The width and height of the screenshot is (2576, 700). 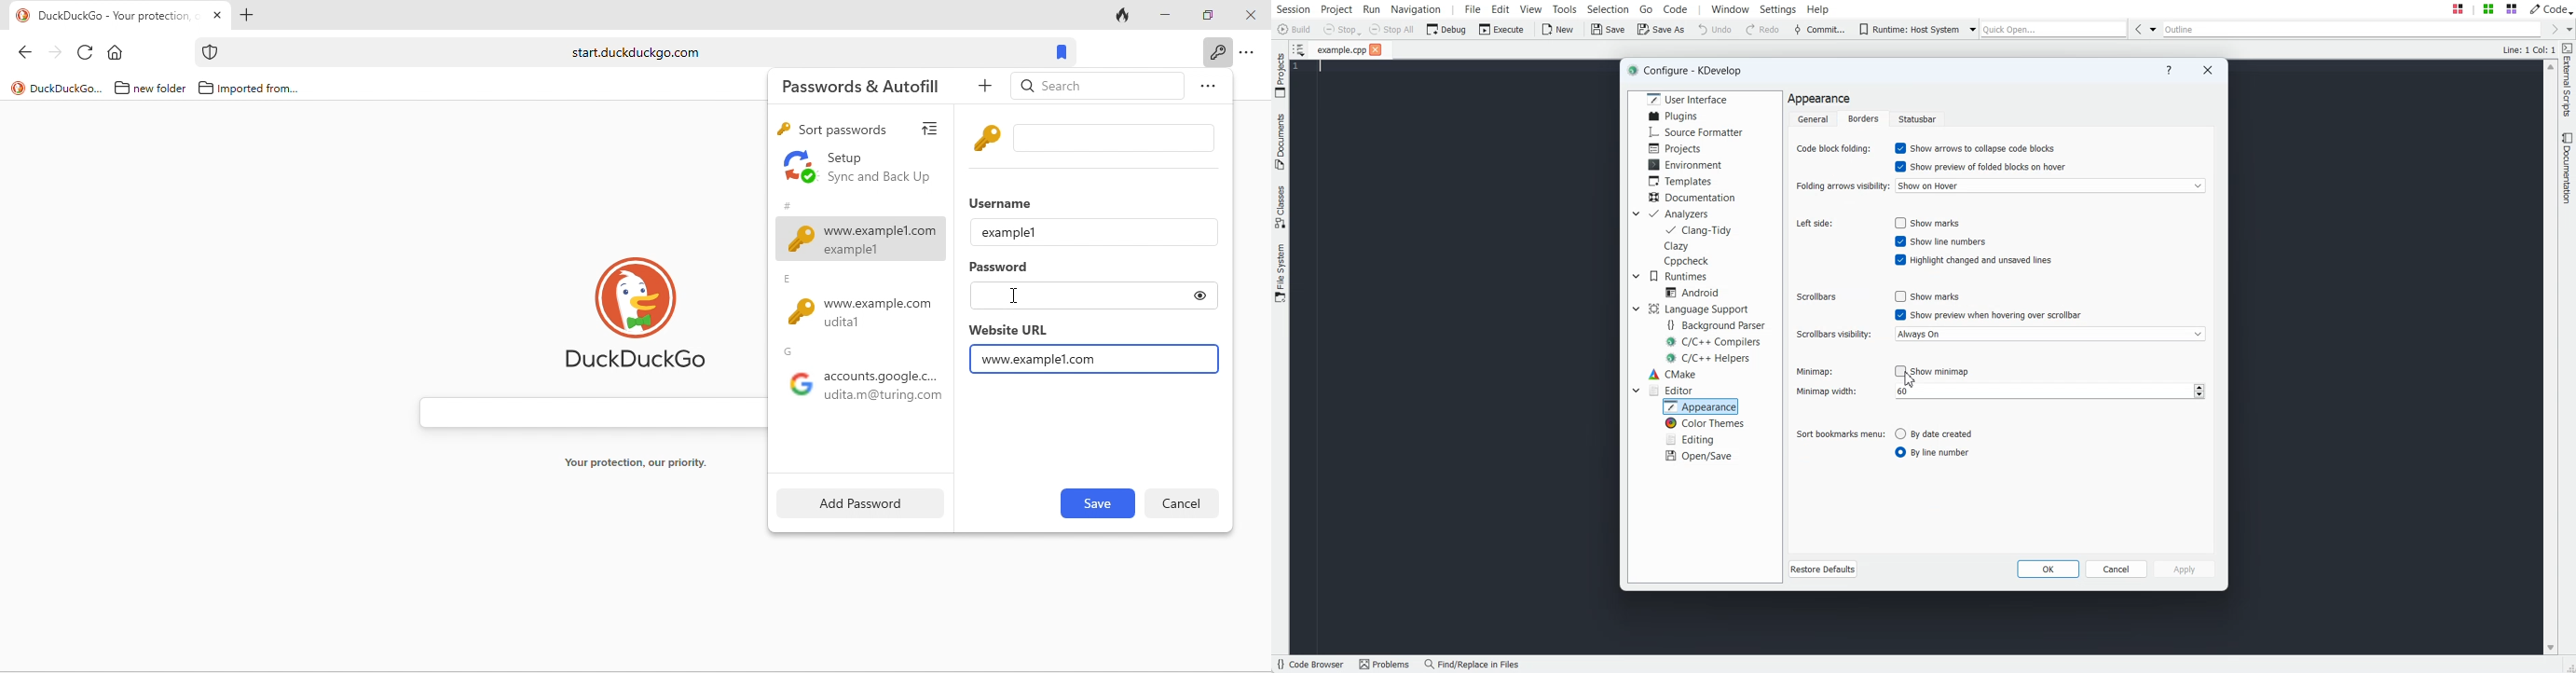 I want to click on option, so click(x=1204, y=89).